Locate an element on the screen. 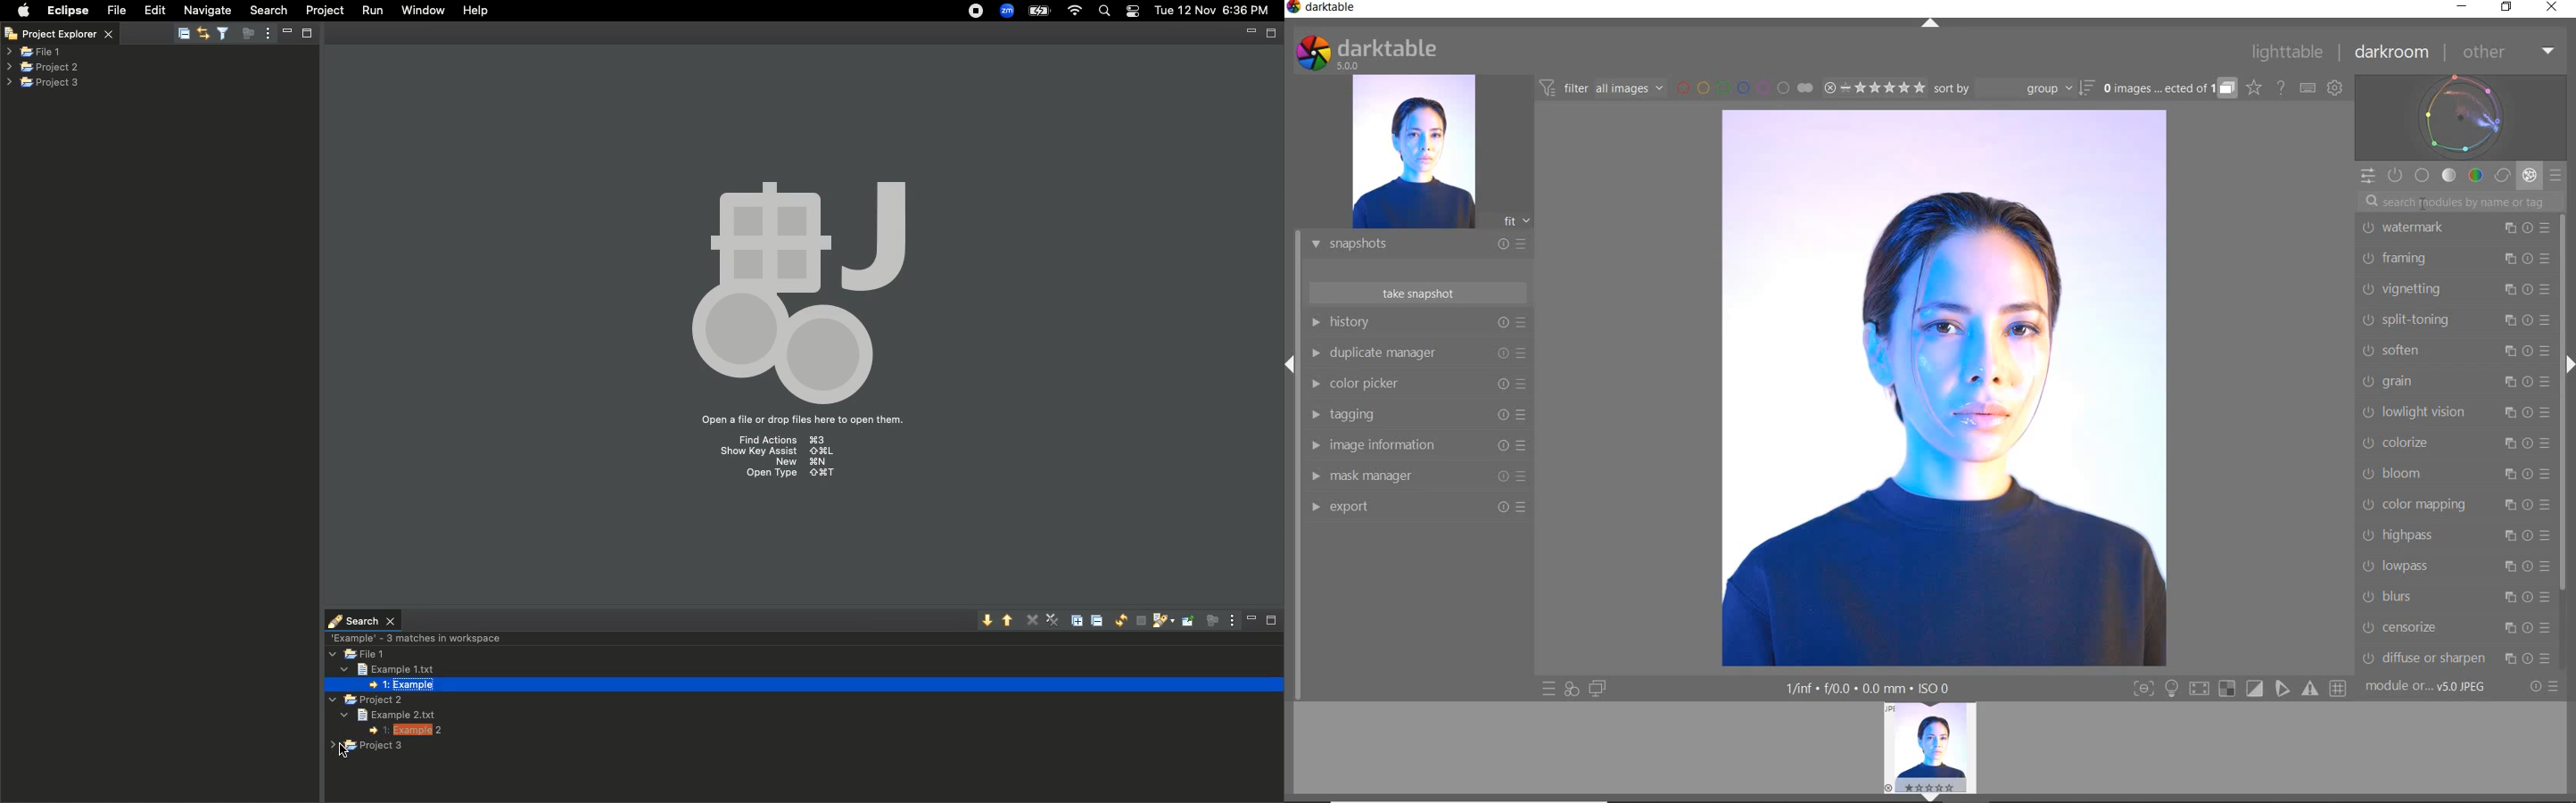 Image resolution: width=2576 pixels, height=812 pixels. OTHER is located at coordinates (2507, 53).